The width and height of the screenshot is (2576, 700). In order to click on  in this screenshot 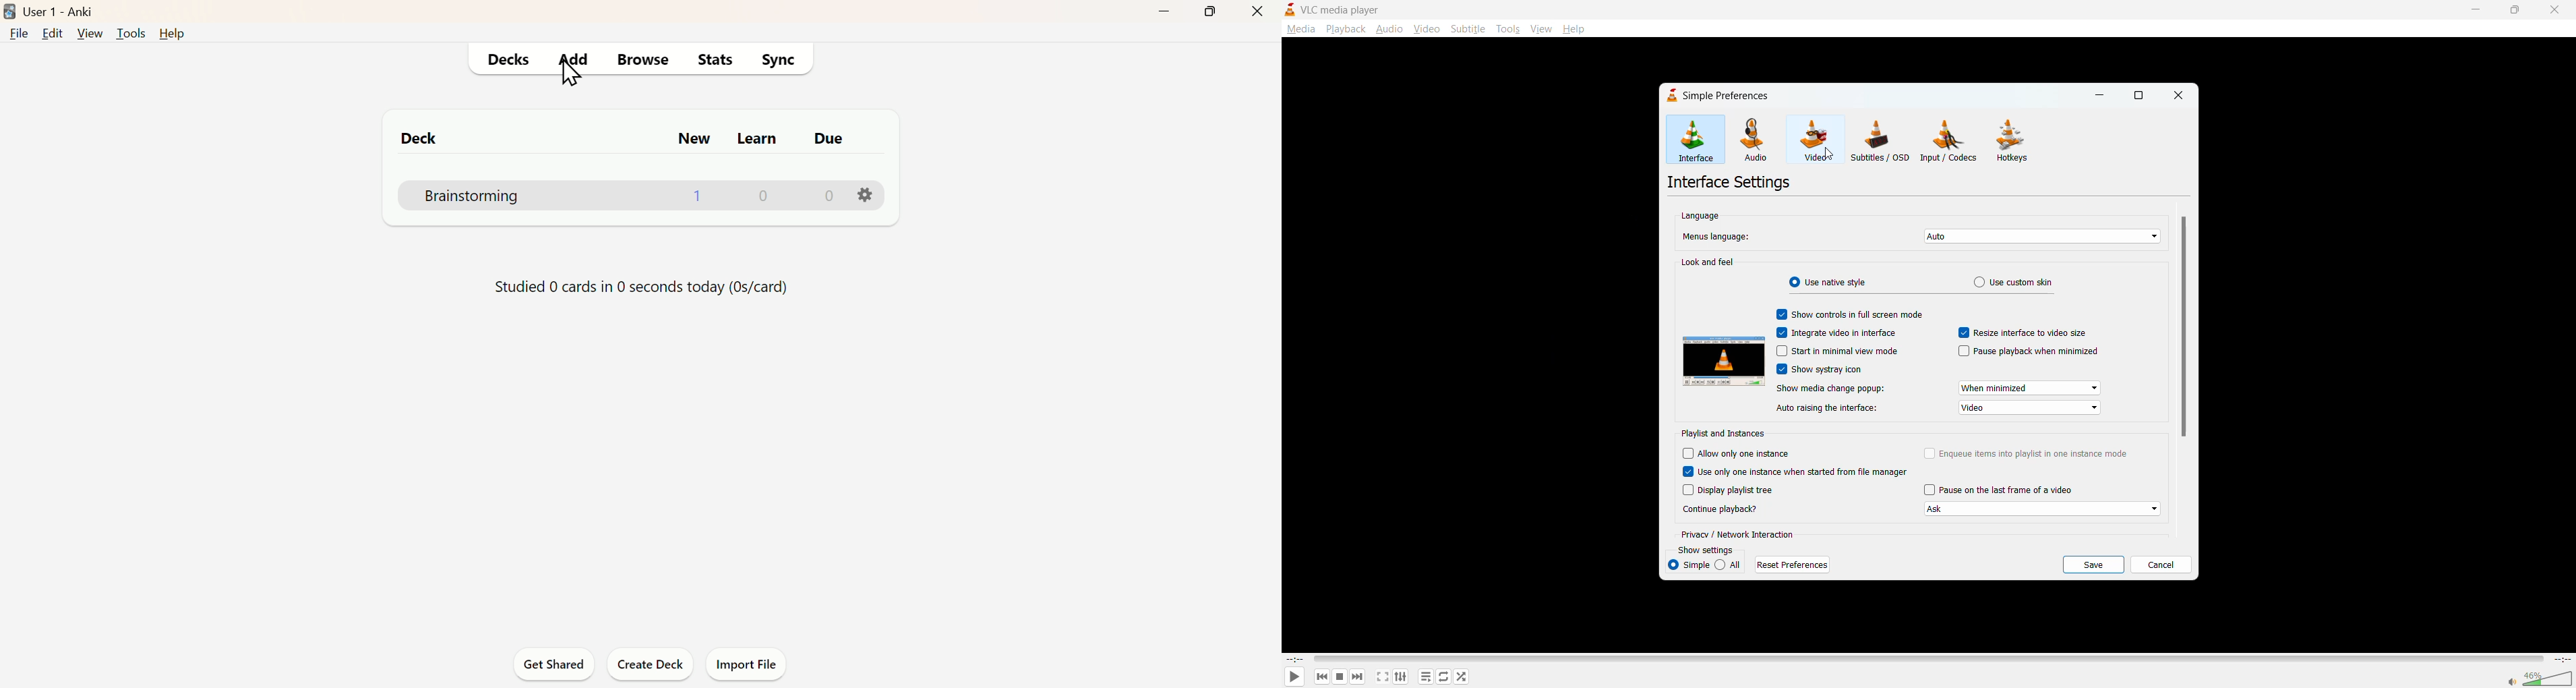, I will do `click(89, 31)`.